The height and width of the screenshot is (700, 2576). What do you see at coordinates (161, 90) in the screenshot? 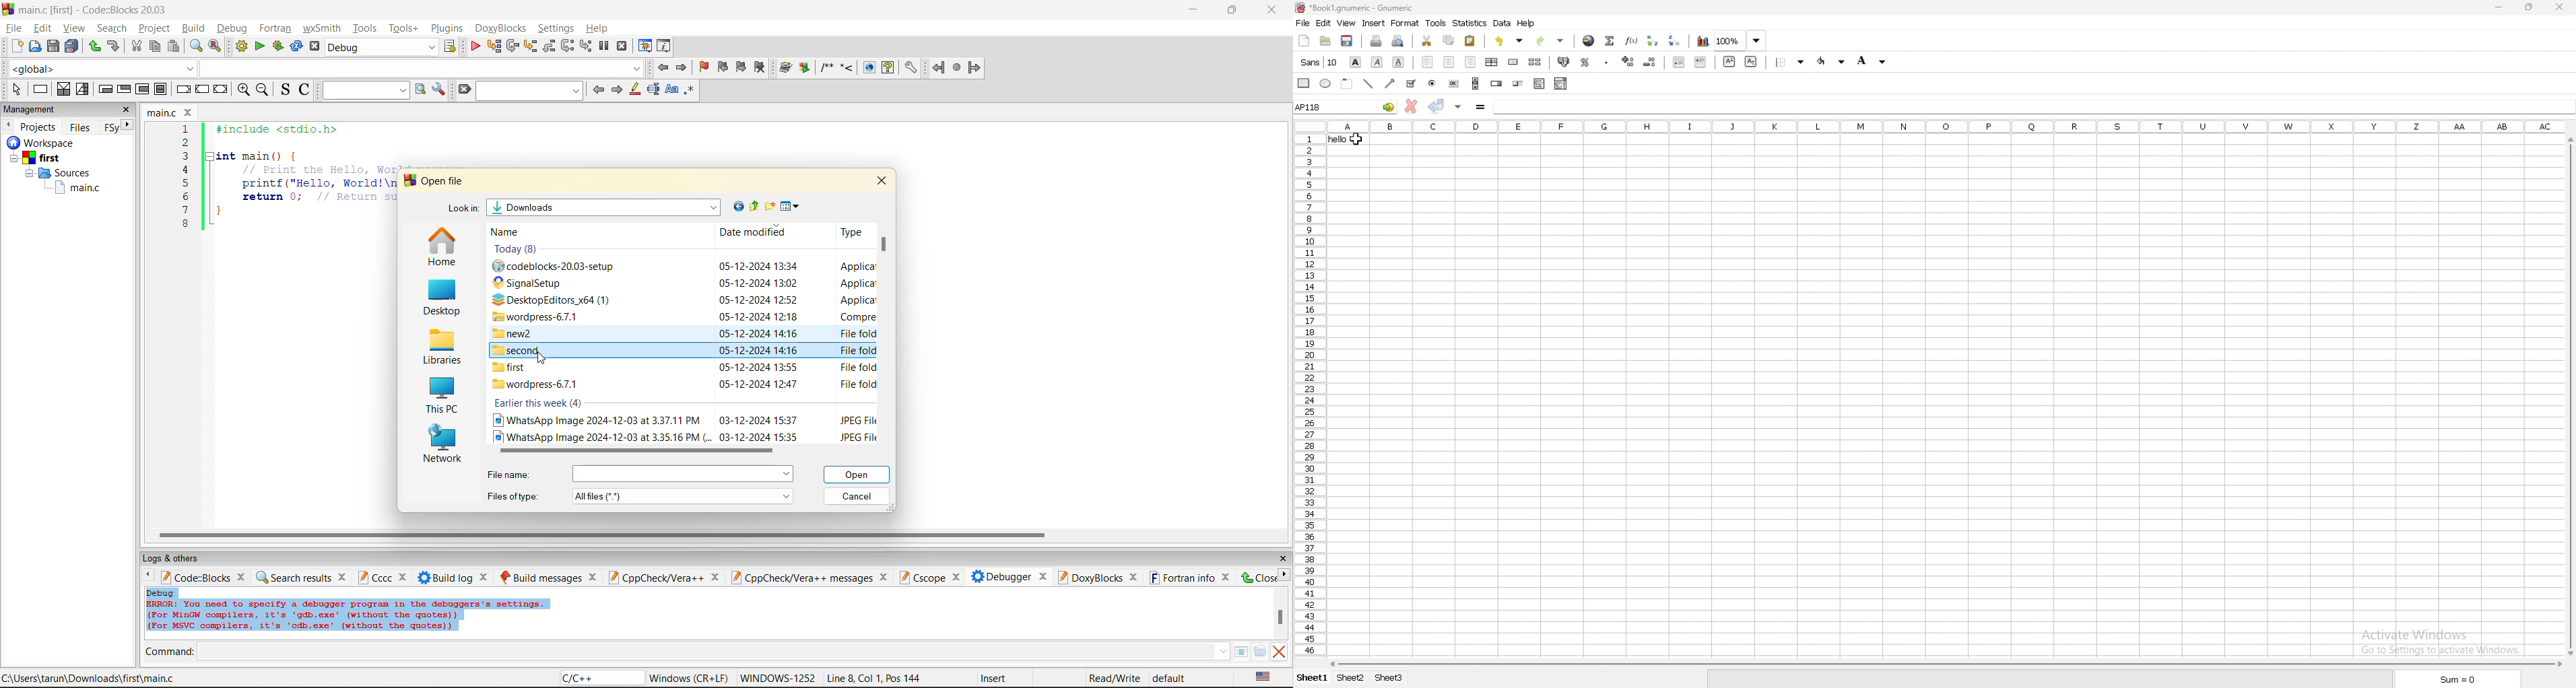
I see `block instruction` at bounding box center [161, 90].